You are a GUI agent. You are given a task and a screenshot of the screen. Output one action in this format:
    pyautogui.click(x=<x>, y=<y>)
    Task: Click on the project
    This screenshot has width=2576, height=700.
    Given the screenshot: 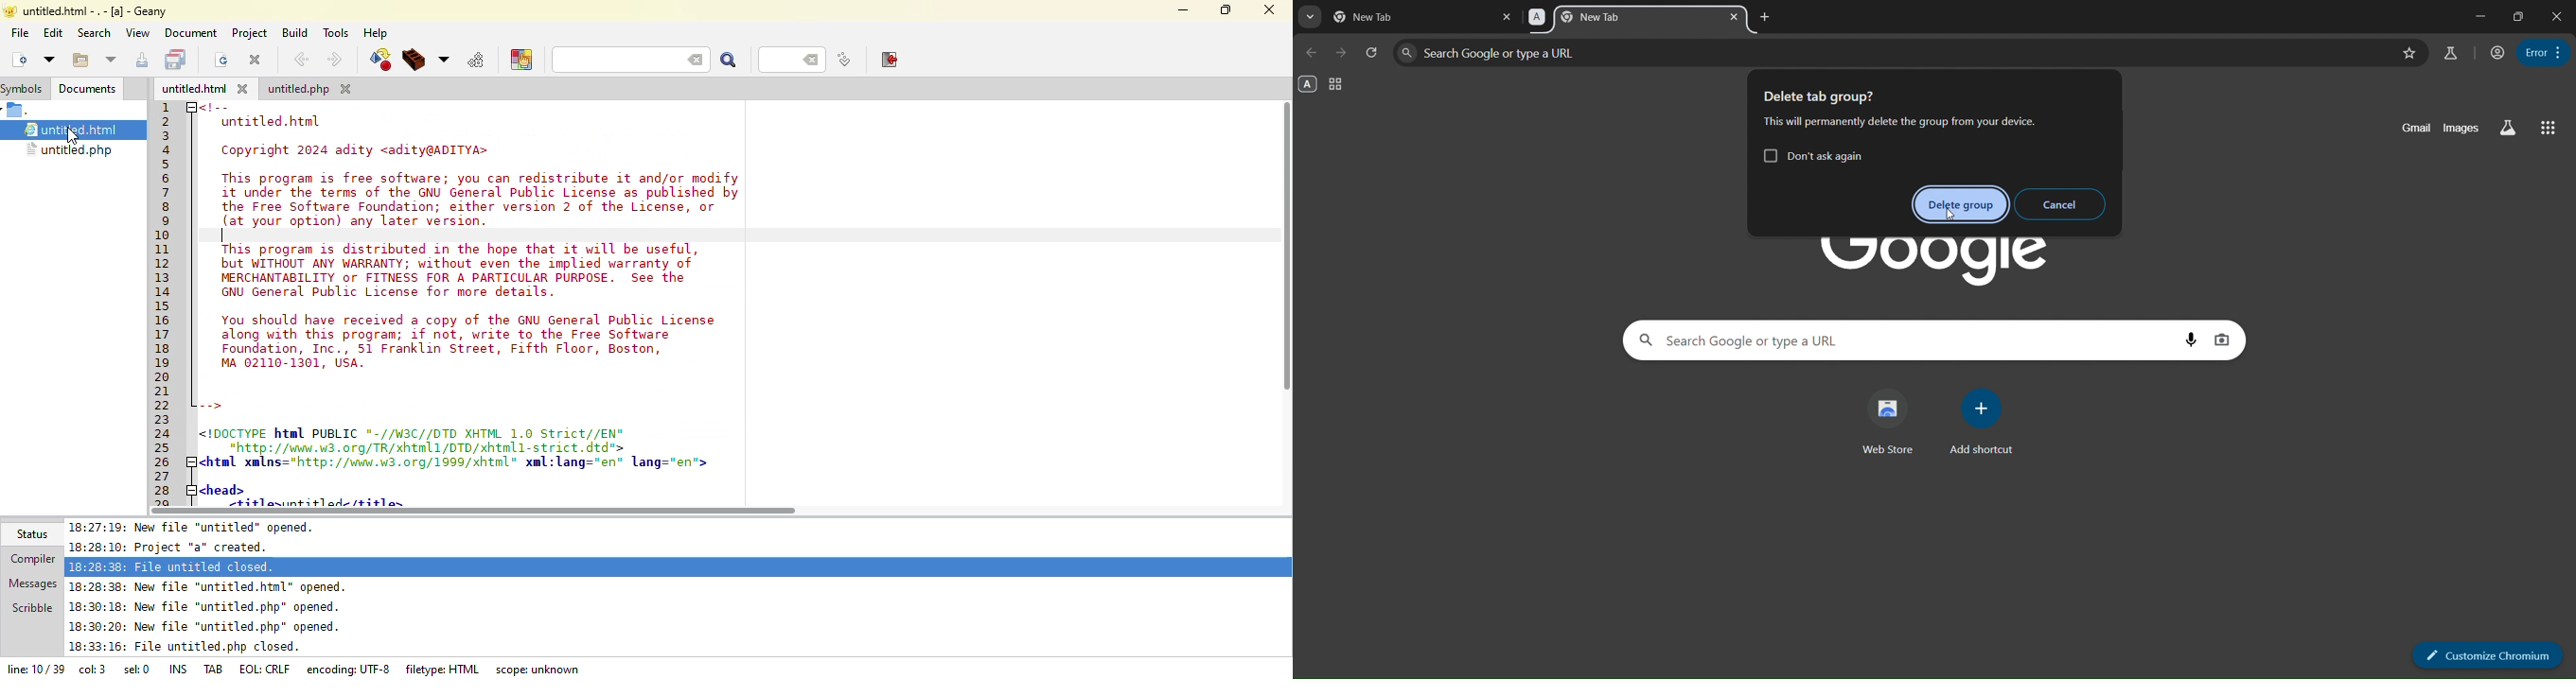 What is the action you would take?
    pyautogui.click(x=250, y=33)
    